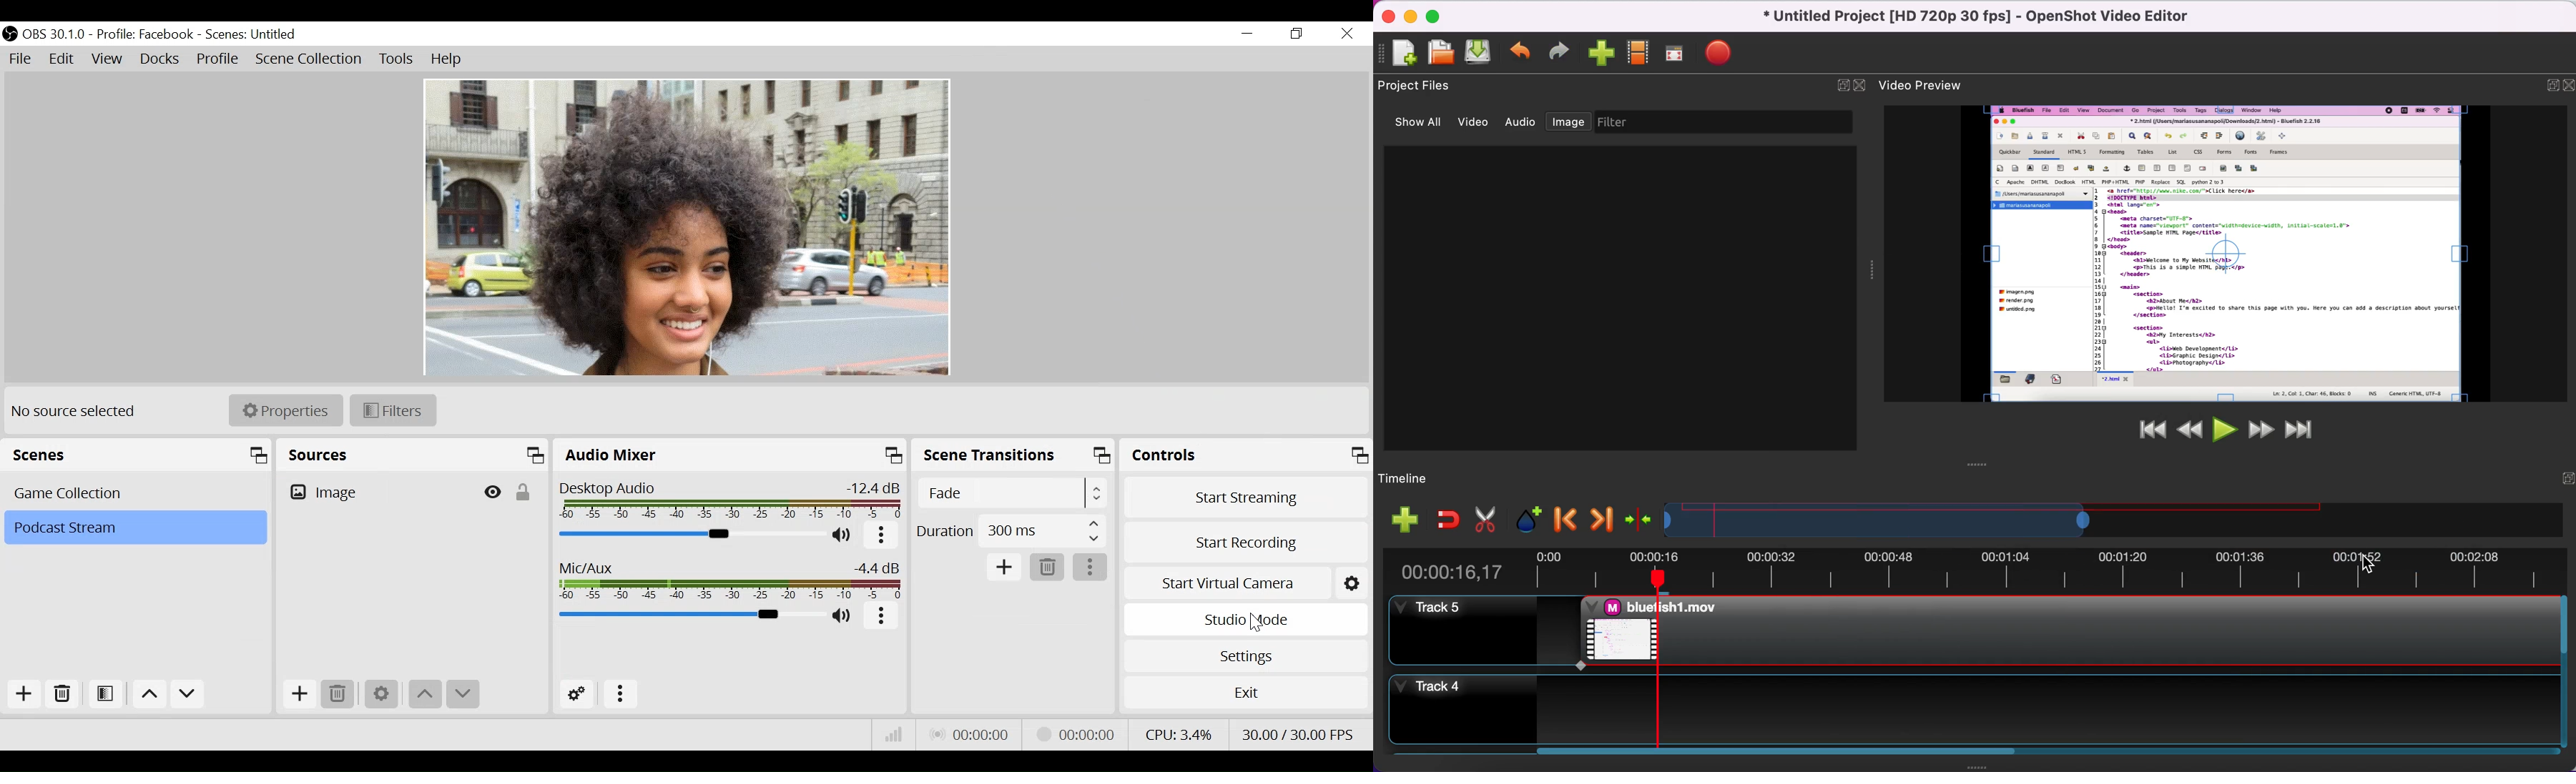 This screenshot has height=784, width=2576. What do you see at coordinates (1977, 17) in the screenshot?
I see `title - Untitled Project [HD 720p 30 fps] - OpenShot Video Editor` at bounding box center [1977, 17].